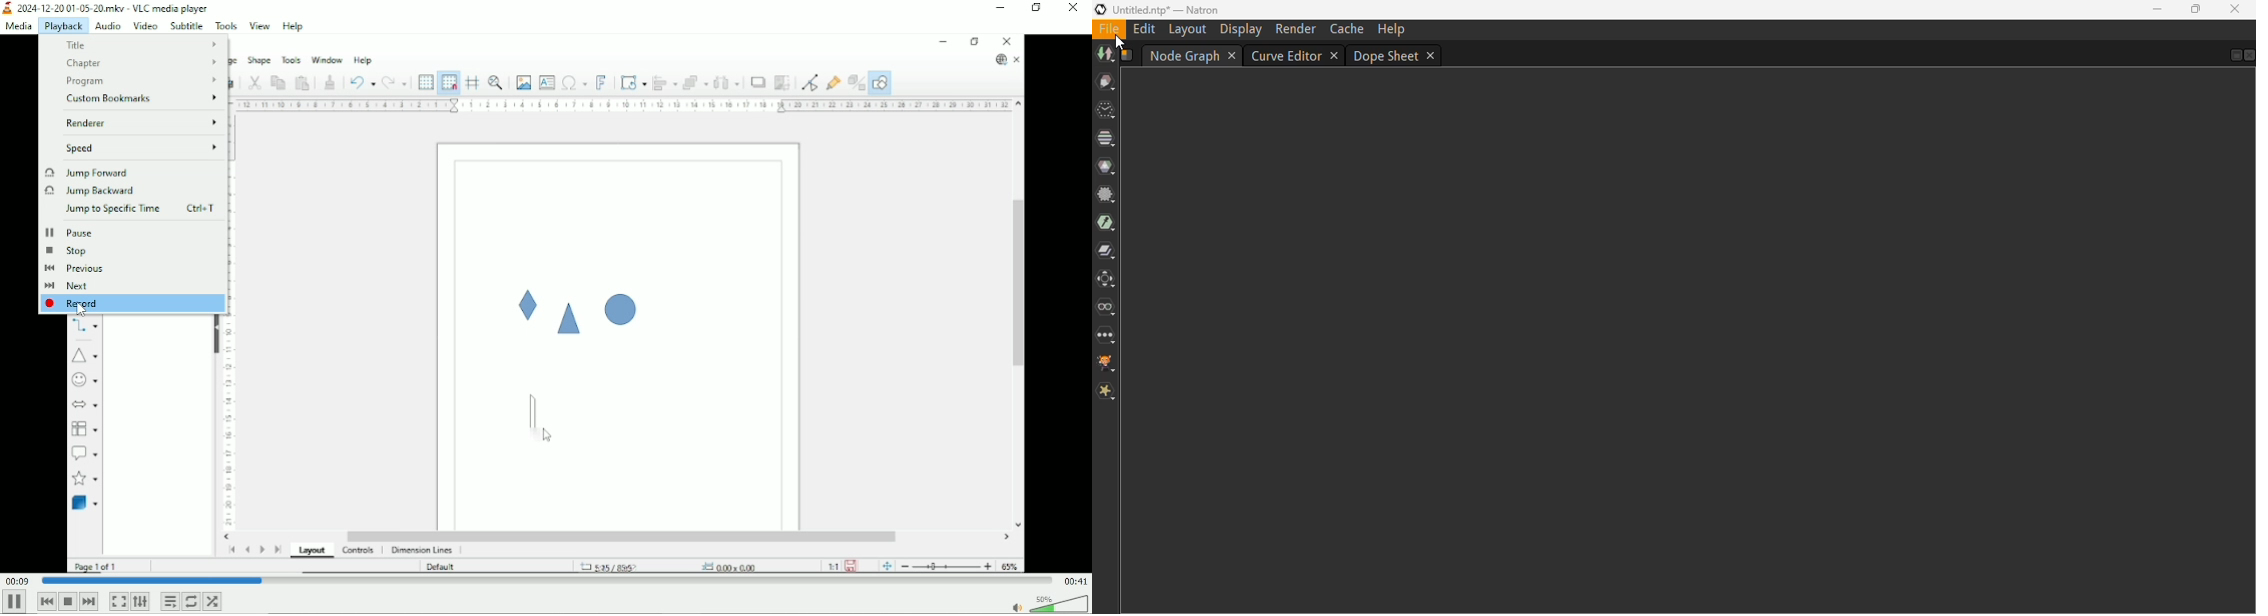 Image resolution: width=2268 pixels, height=616 pixels. Describe the element at coordinates (1107, 337) in the screenshot. I see `other` at that location.